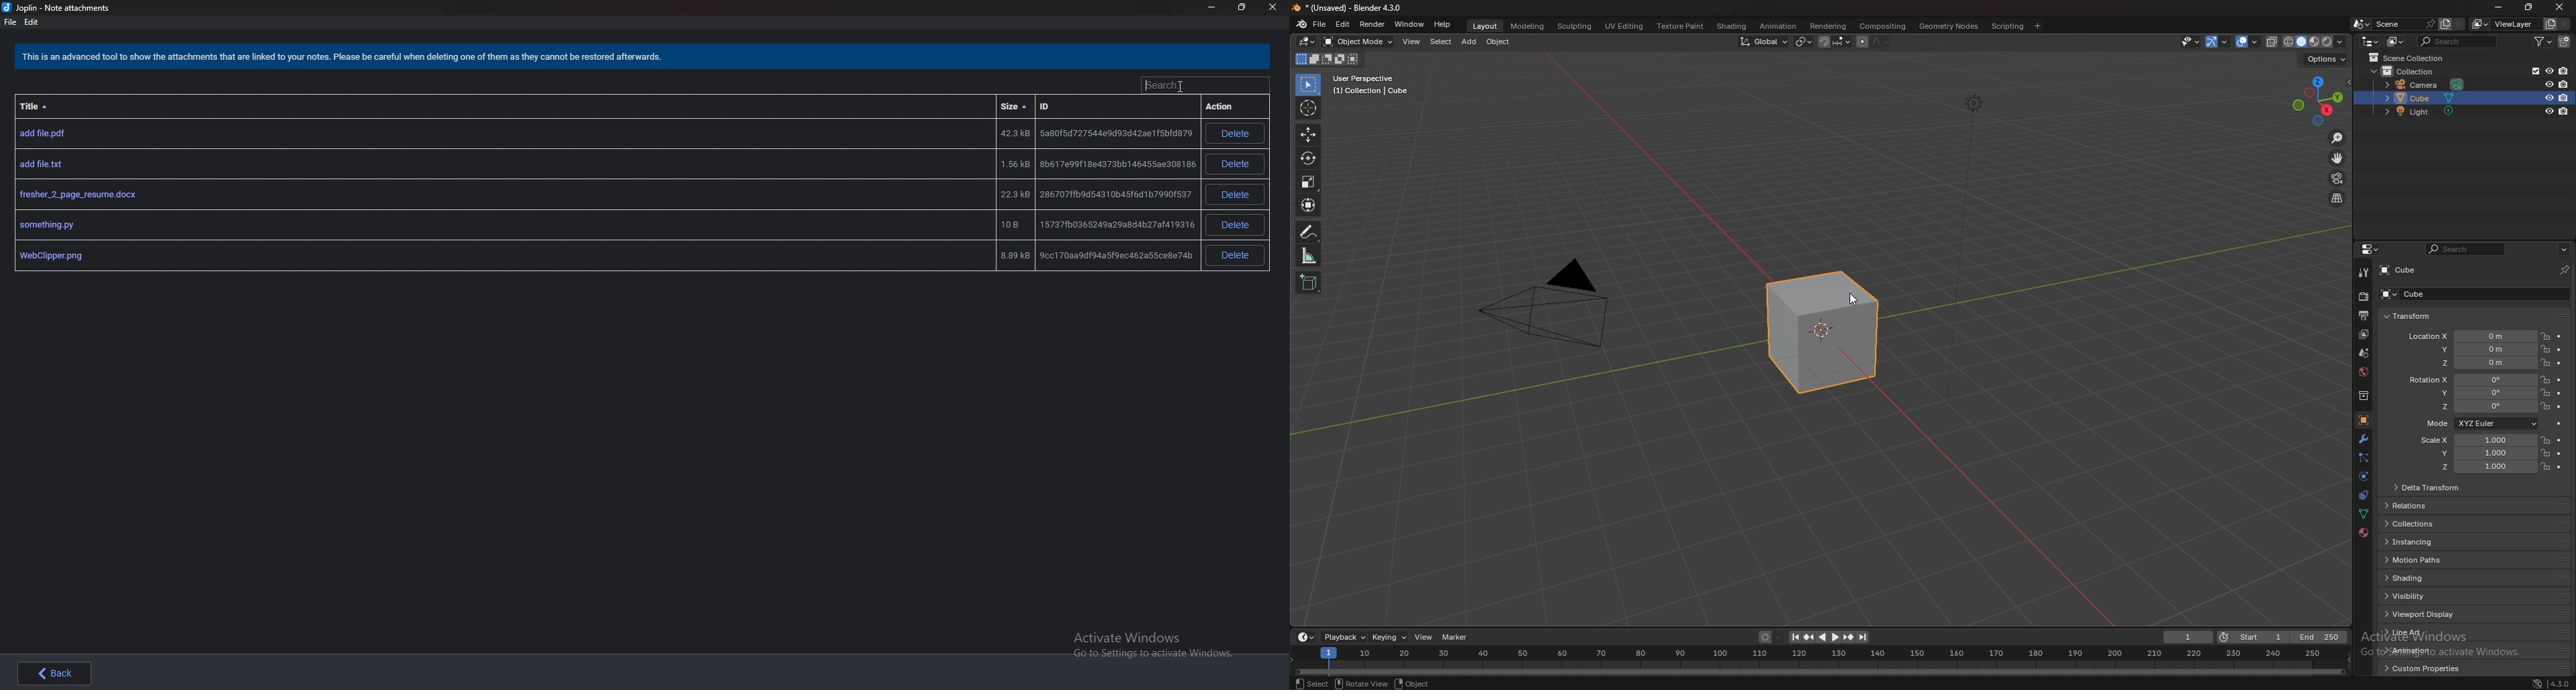 This screenshot has height=700, width=2576. What do you see at coordinates (2423, 668) in the screenshot?
I see `custom properties` at bounding box center [2423, 668].